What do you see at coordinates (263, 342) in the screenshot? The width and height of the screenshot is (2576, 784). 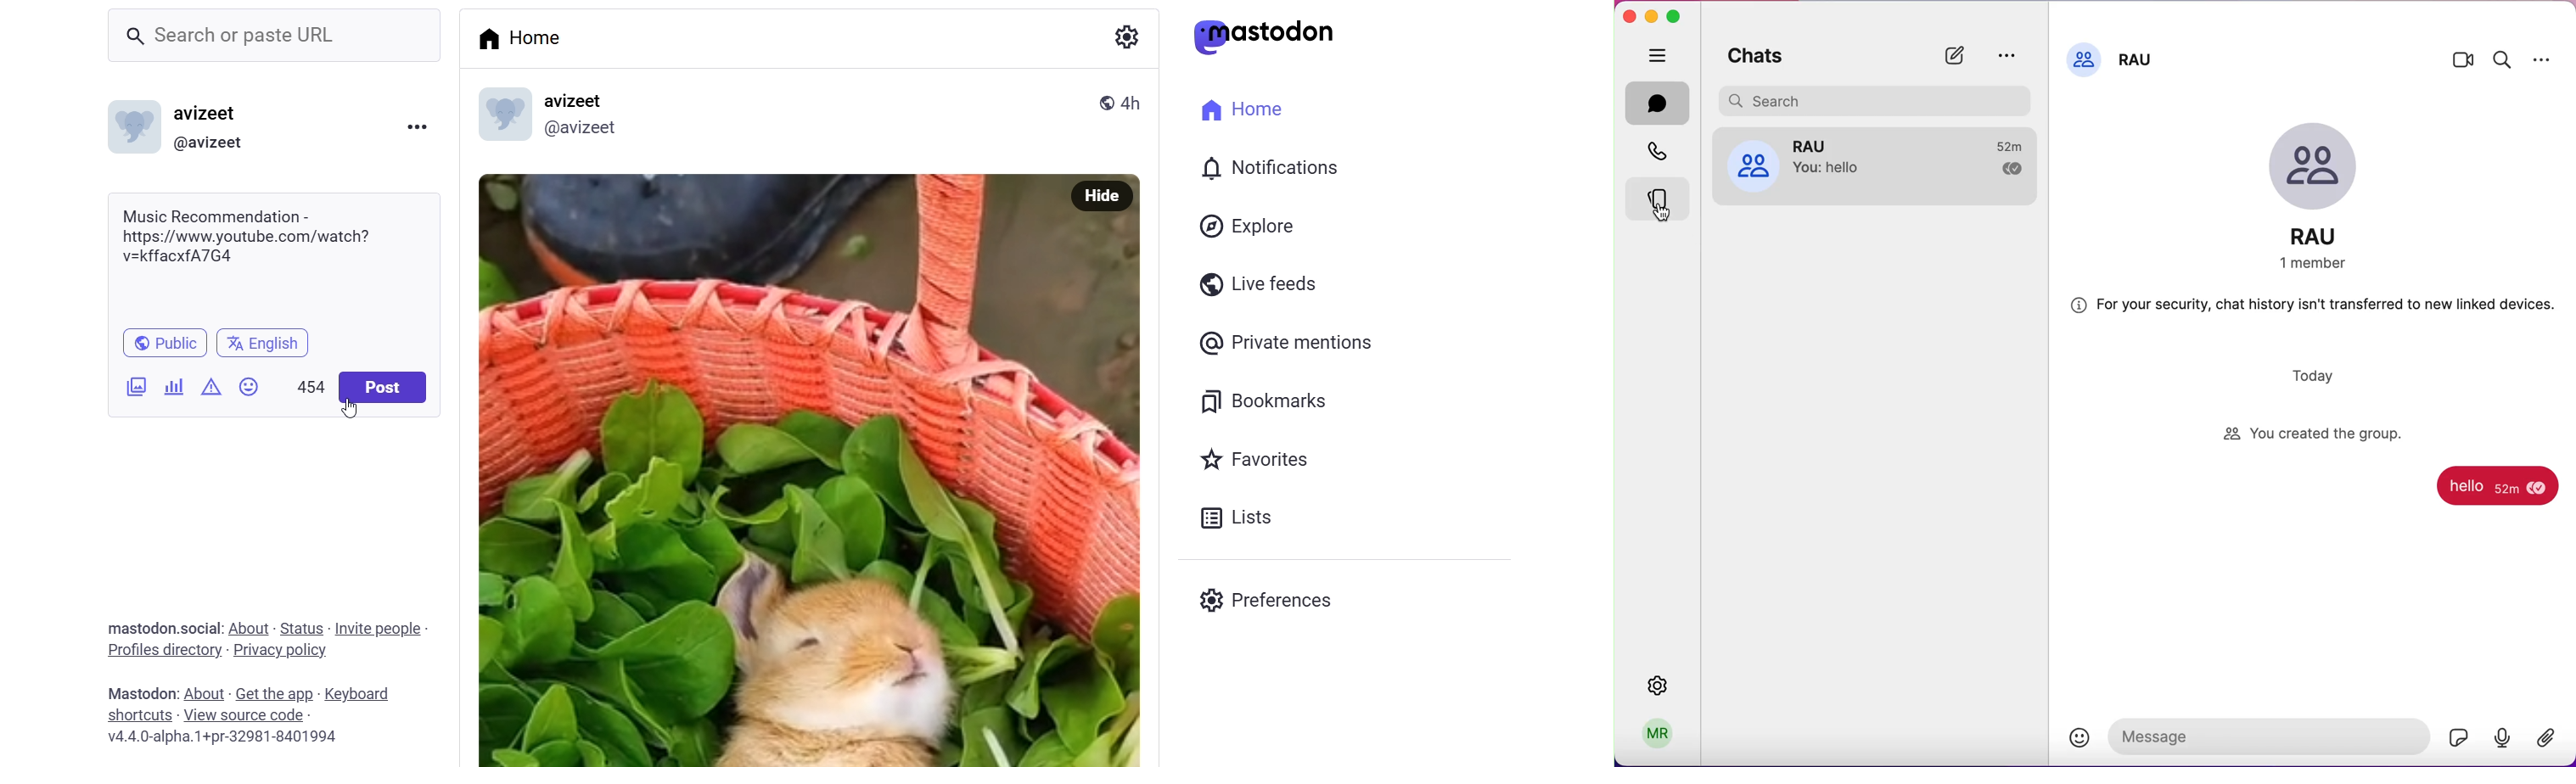 I see `english` at bounding box center [263, 342].